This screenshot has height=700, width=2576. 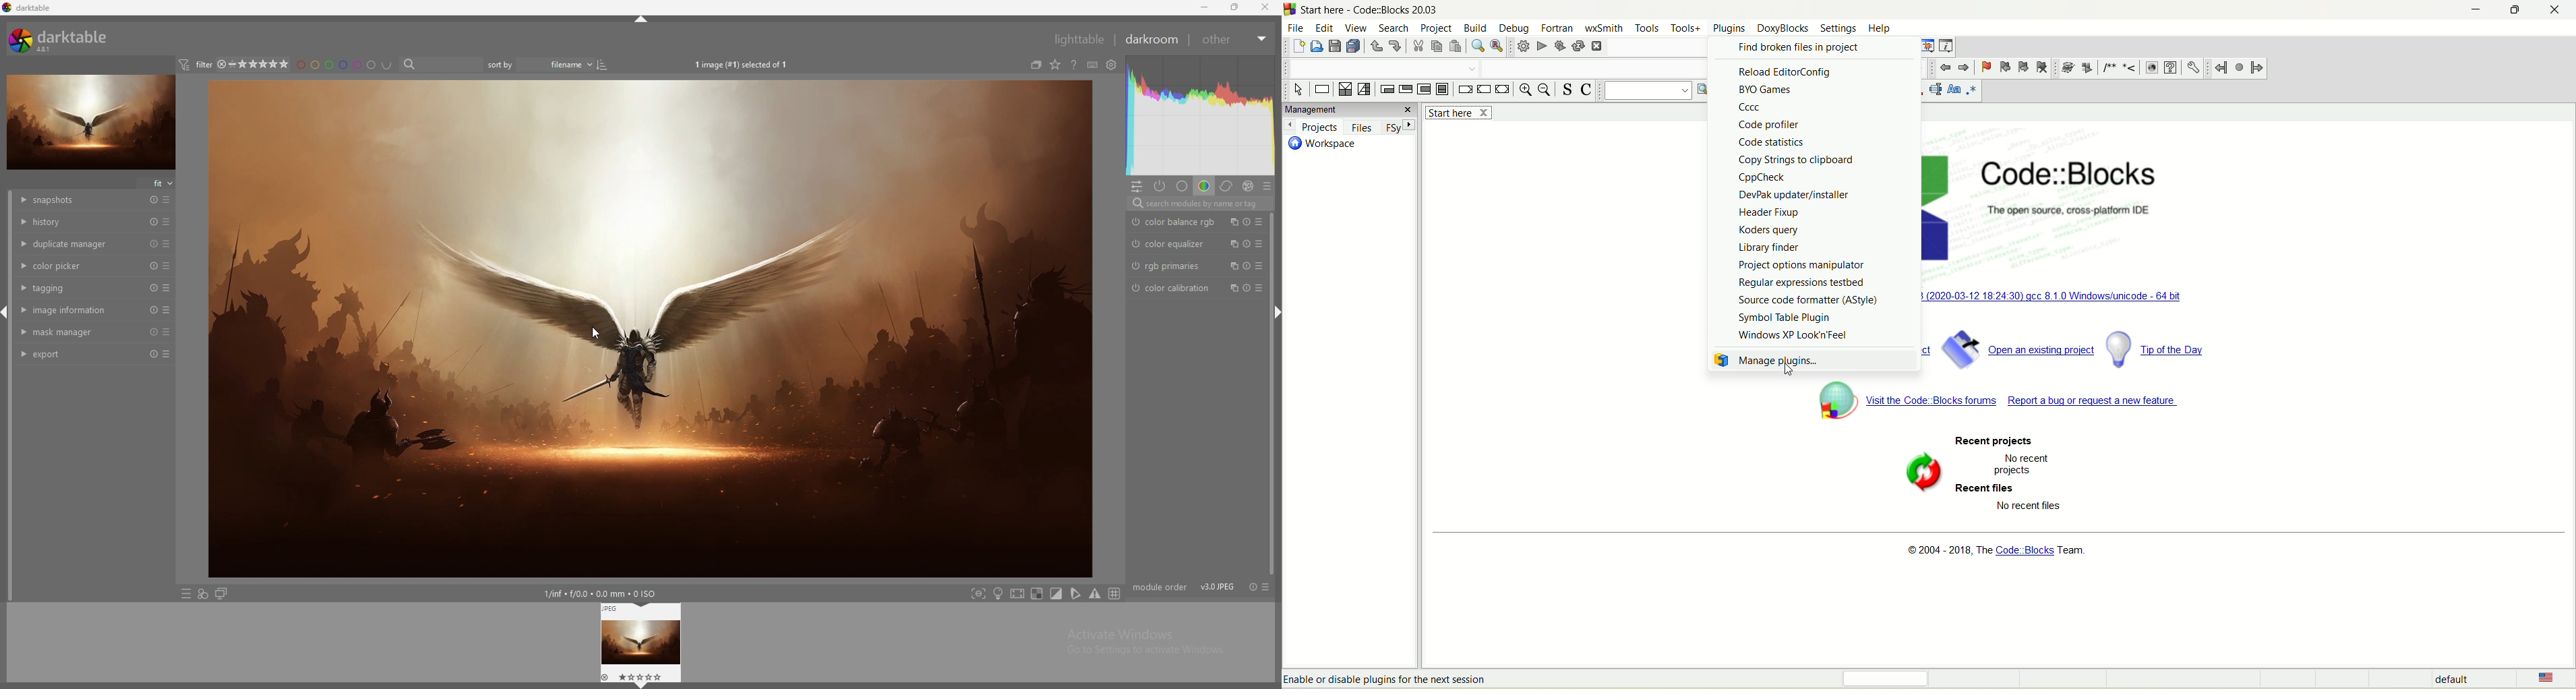 What do you see at coordinates (2239, 67) in the screenshot?
I see `last jump` at bounding box center [2239, 67].